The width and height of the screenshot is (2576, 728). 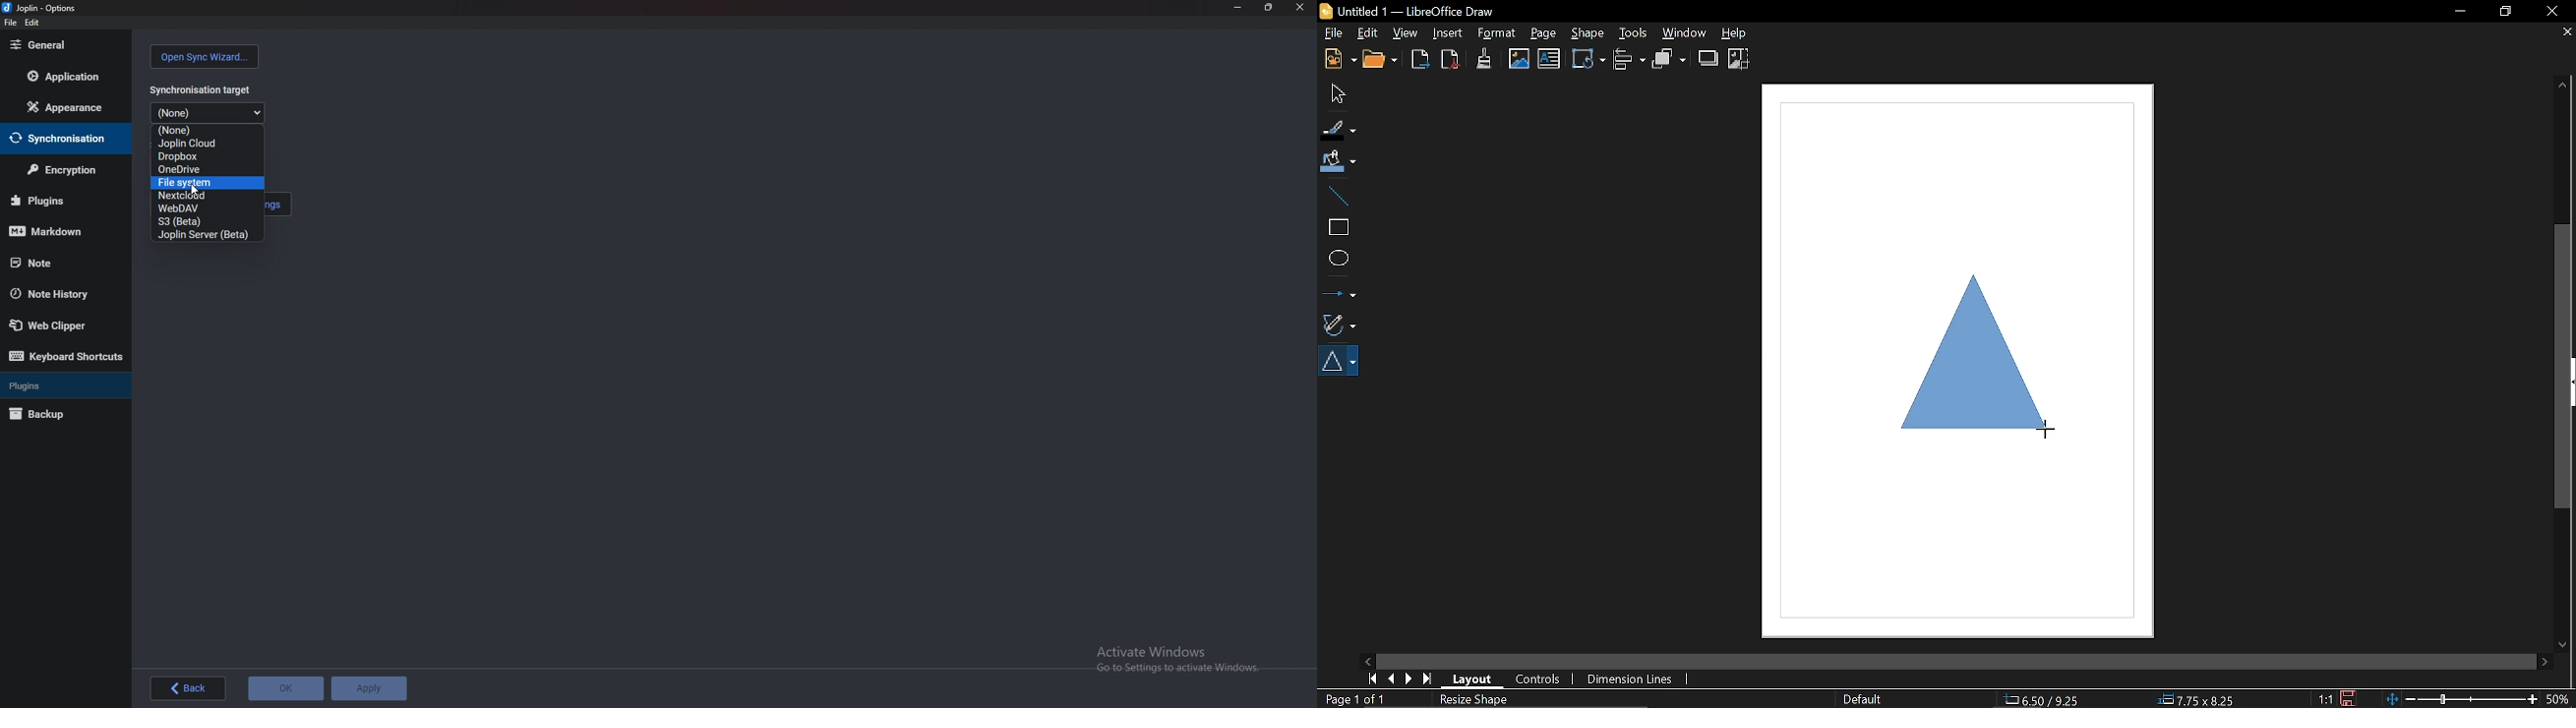 I want to click on Synchronization, so click(x=67, y=139).